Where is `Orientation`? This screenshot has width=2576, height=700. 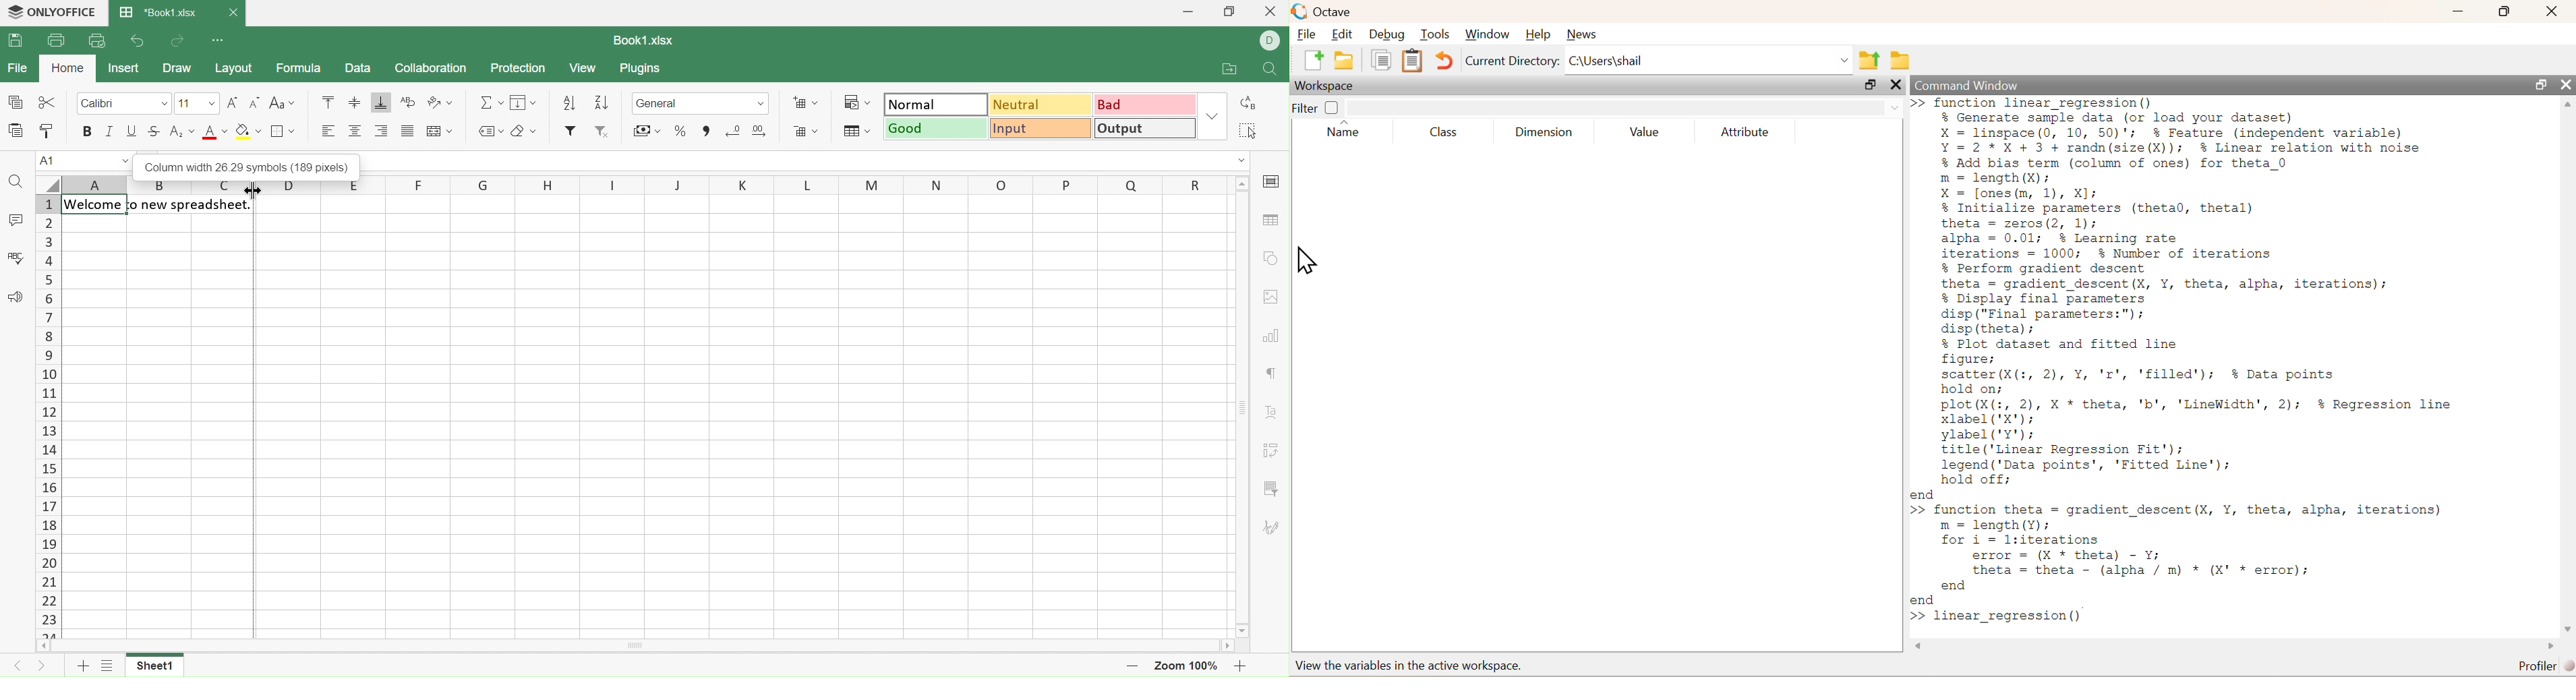 Orientation is located at coordinates (441, 102).